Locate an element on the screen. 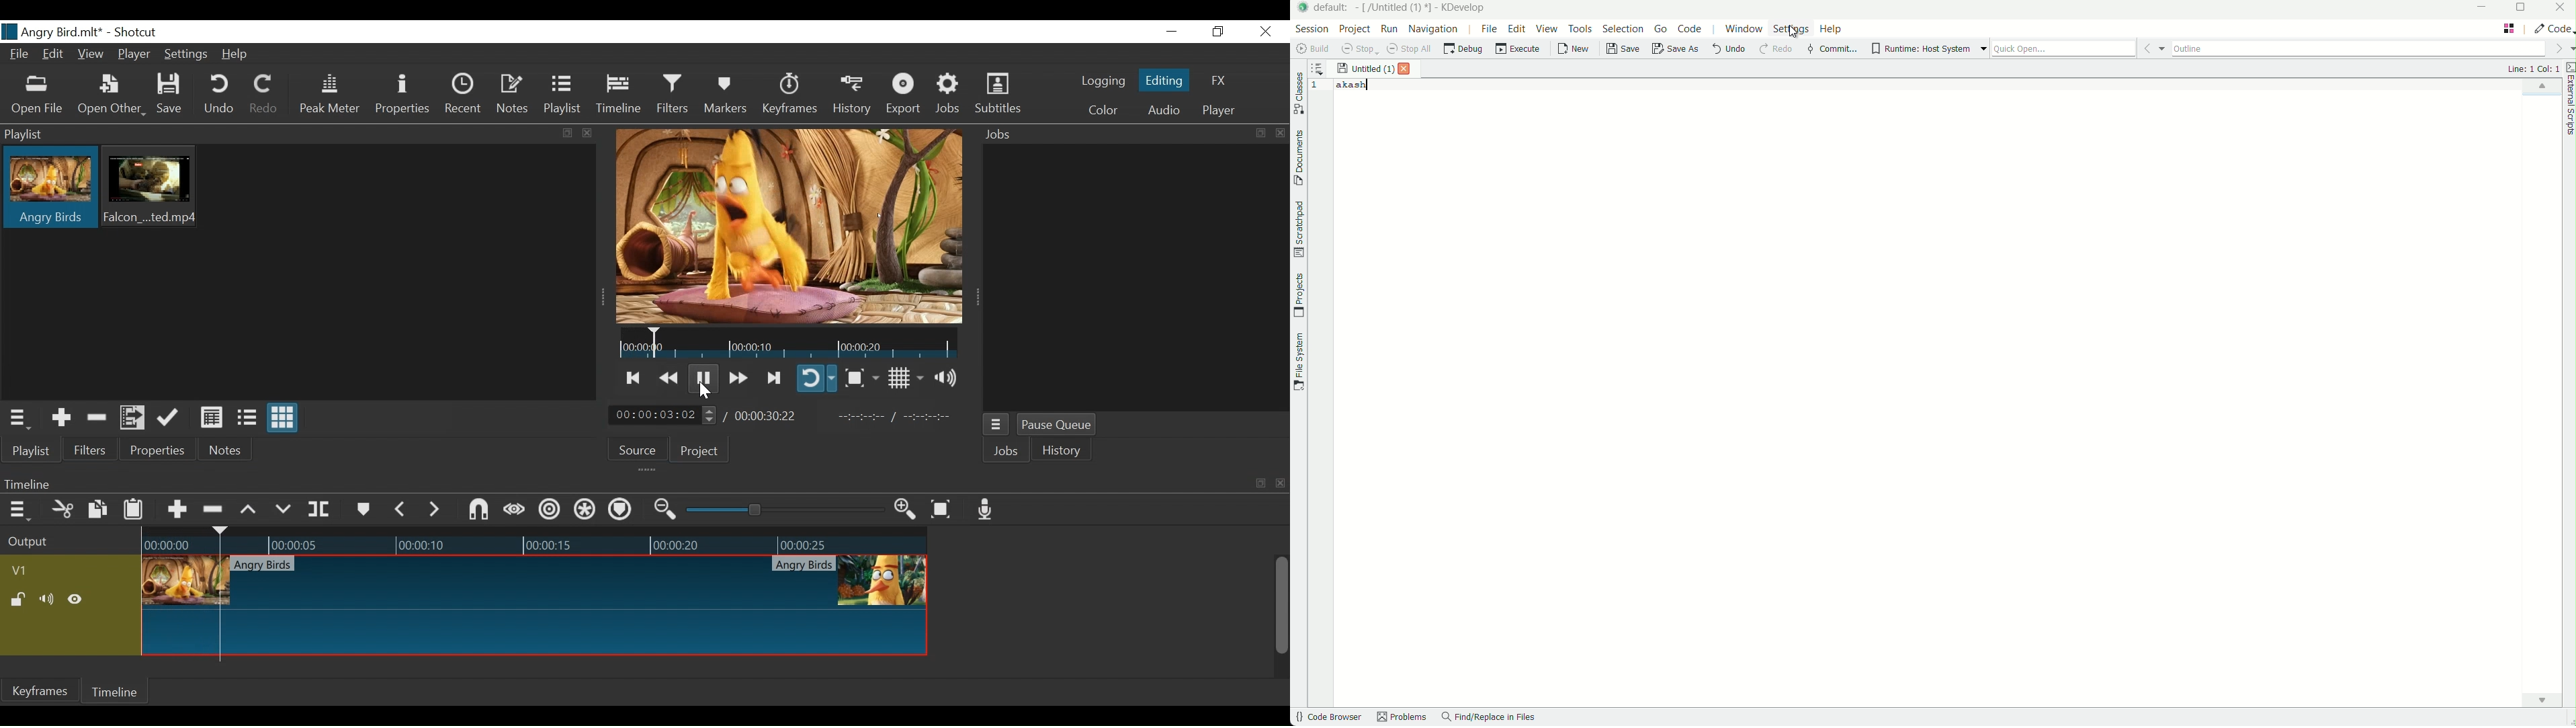  Edit is located at coordinates (54, 55).